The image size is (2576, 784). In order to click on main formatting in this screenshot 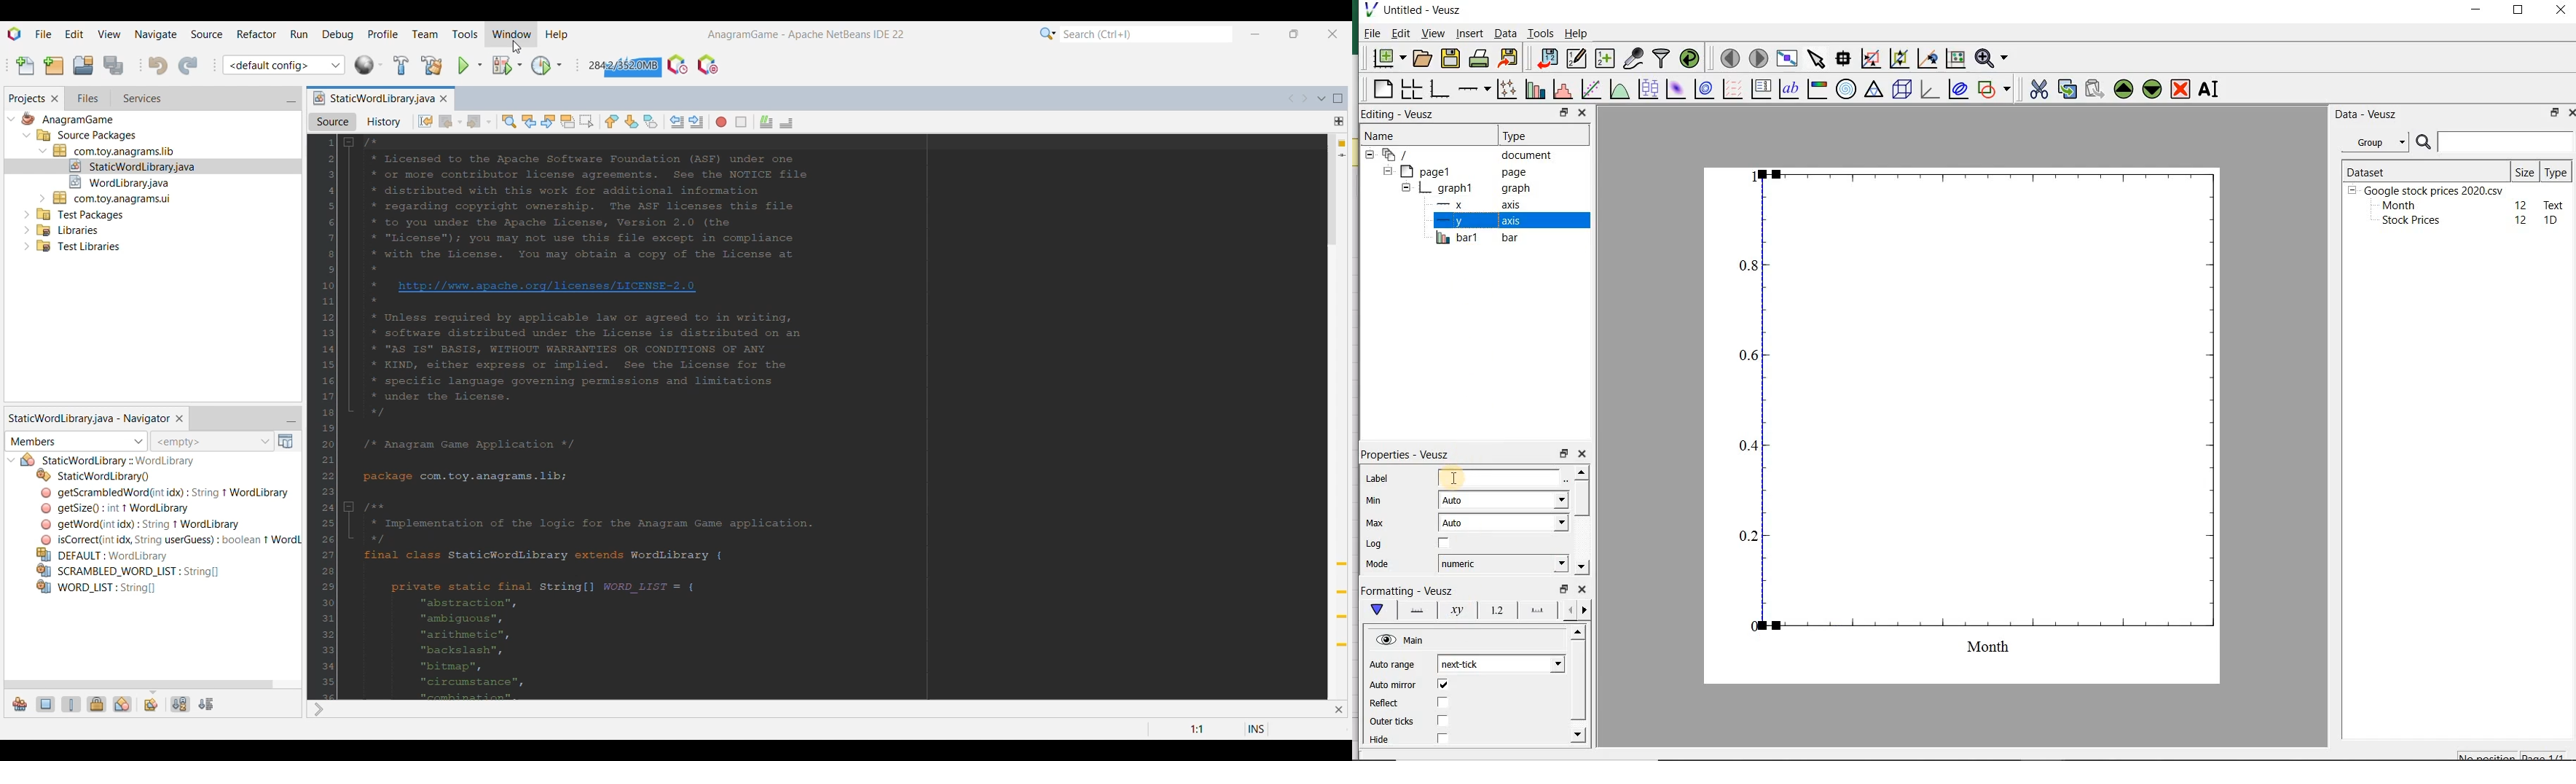, I will do `click(1374, 609)`.